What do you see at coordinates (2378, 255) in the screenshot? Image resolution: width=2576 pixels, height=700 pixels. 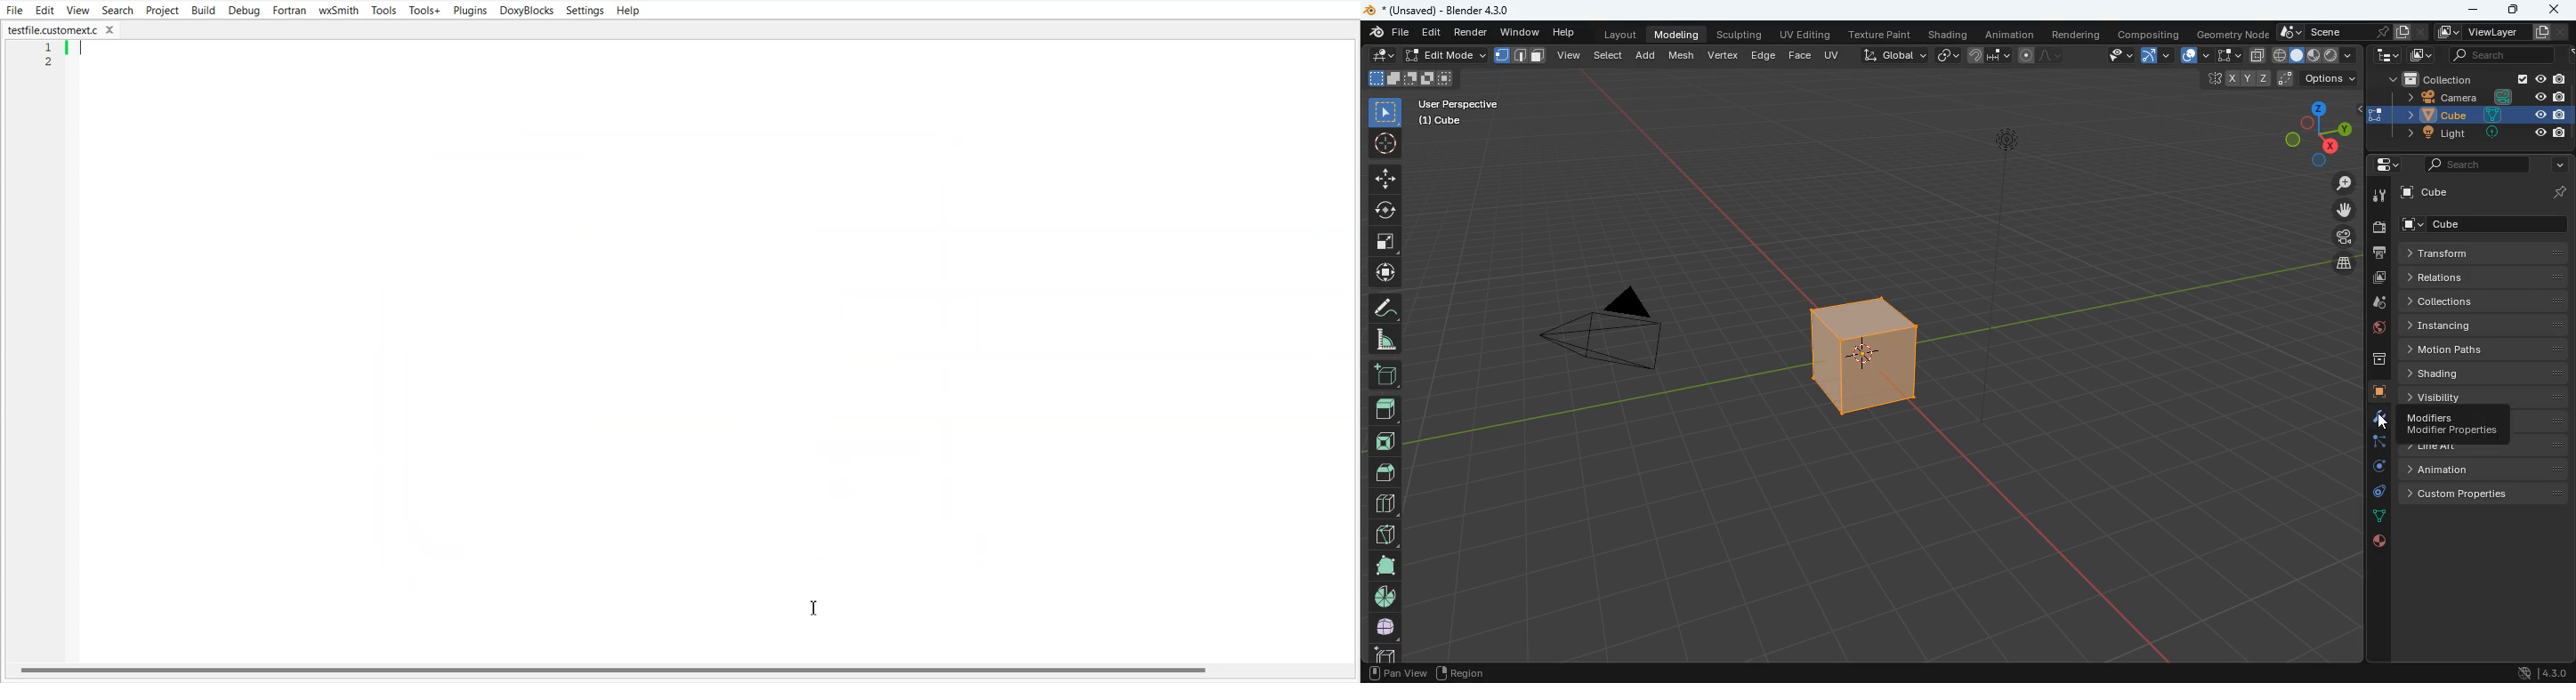 I see `print` at bounding box center [2378, 255].